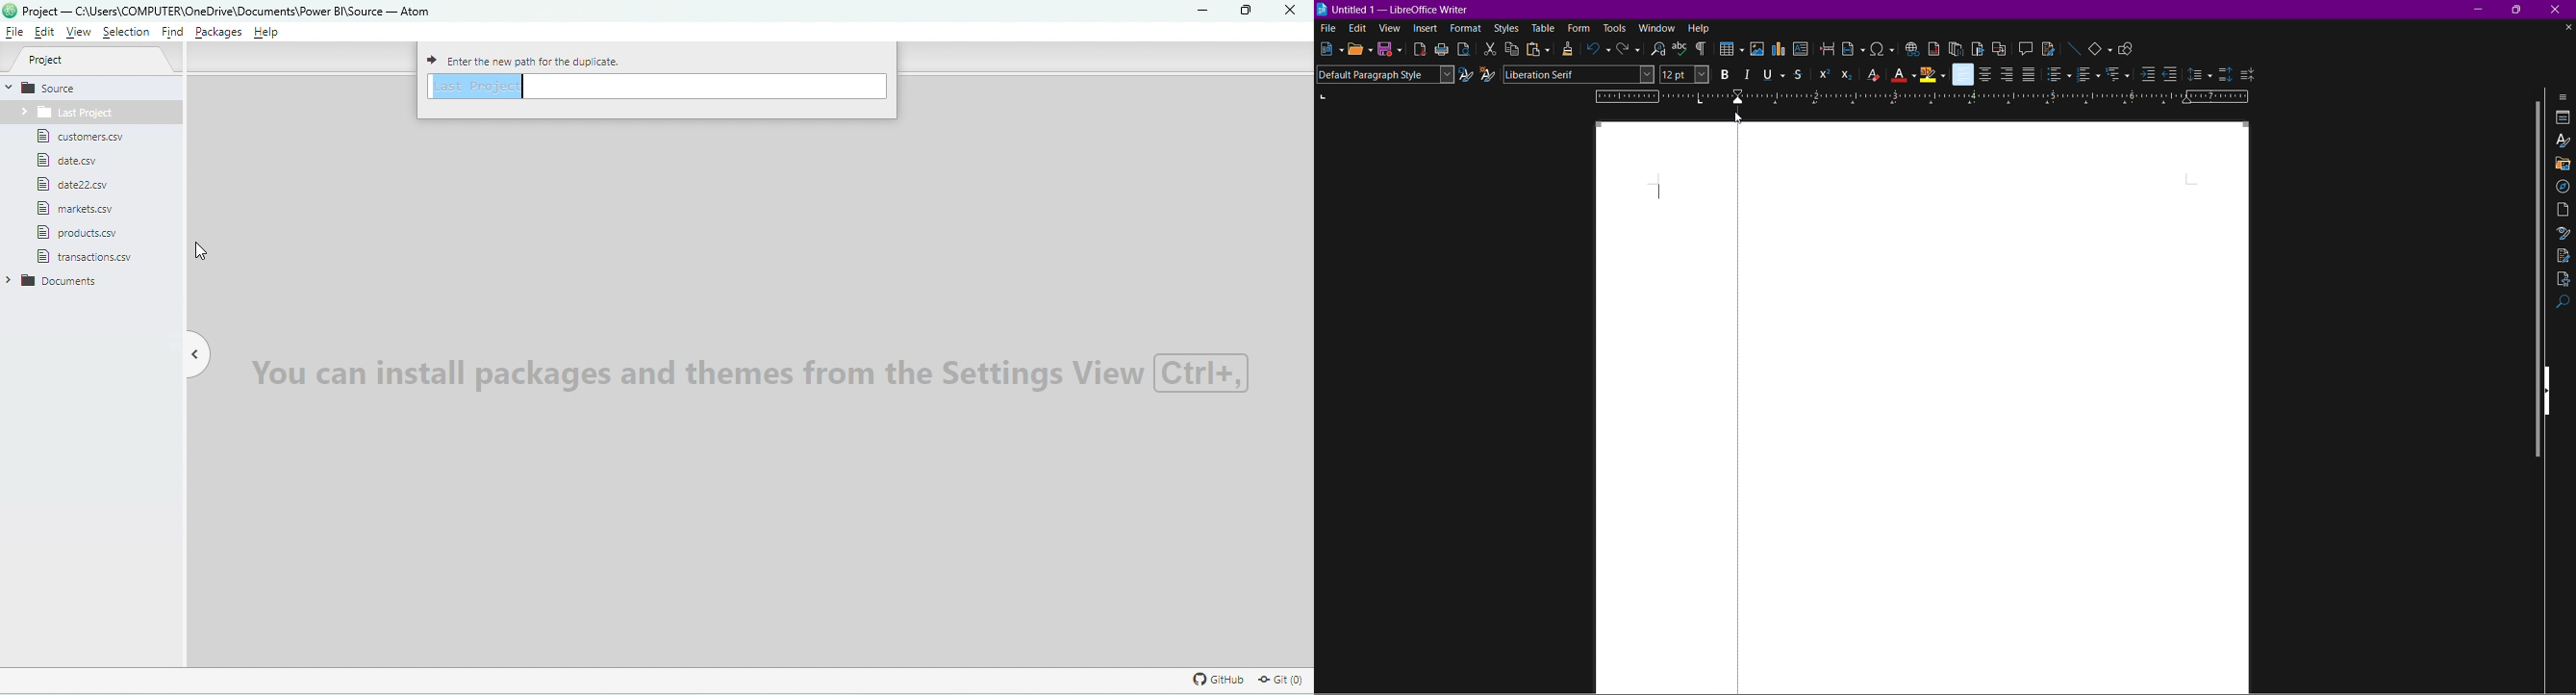  Describe the element at coordinates (1978, 48) in the screenshot. I see `Insert Bookmark` at that location.